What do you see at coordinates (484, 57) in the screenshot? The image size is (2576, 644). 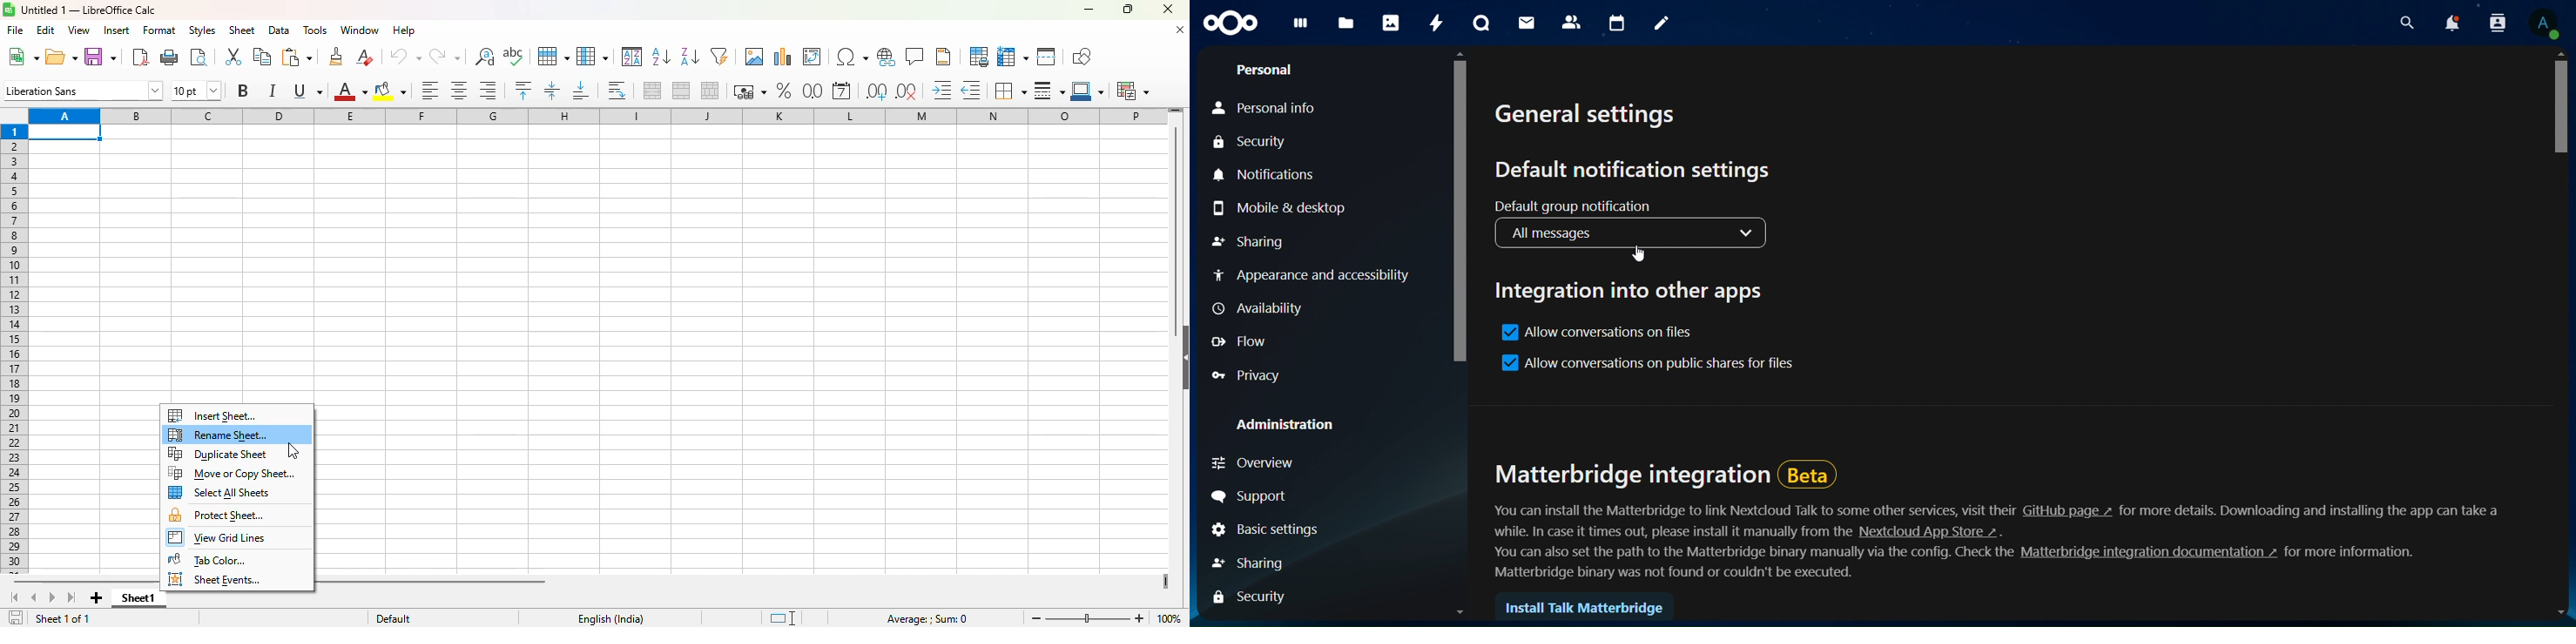 I see `find and replace` at bounding box center [484, 57].